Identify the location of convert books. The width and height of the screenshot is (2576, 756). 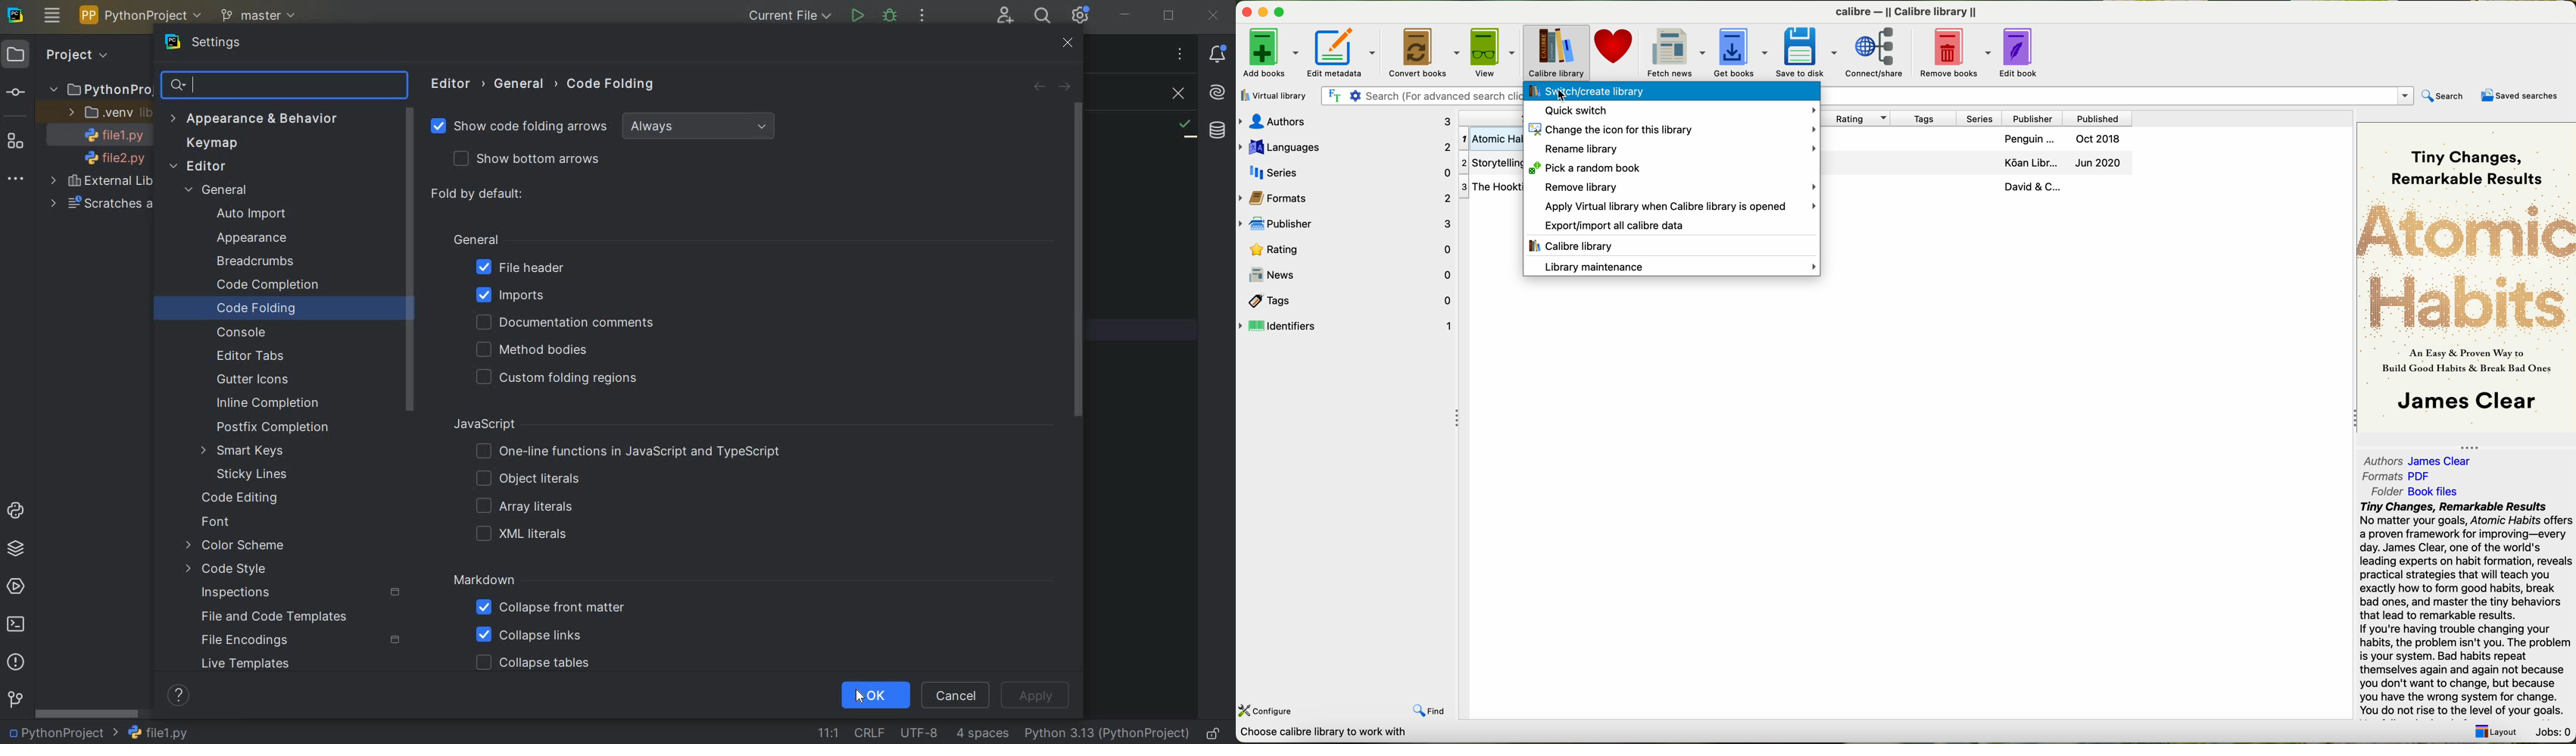
(1425, 52).